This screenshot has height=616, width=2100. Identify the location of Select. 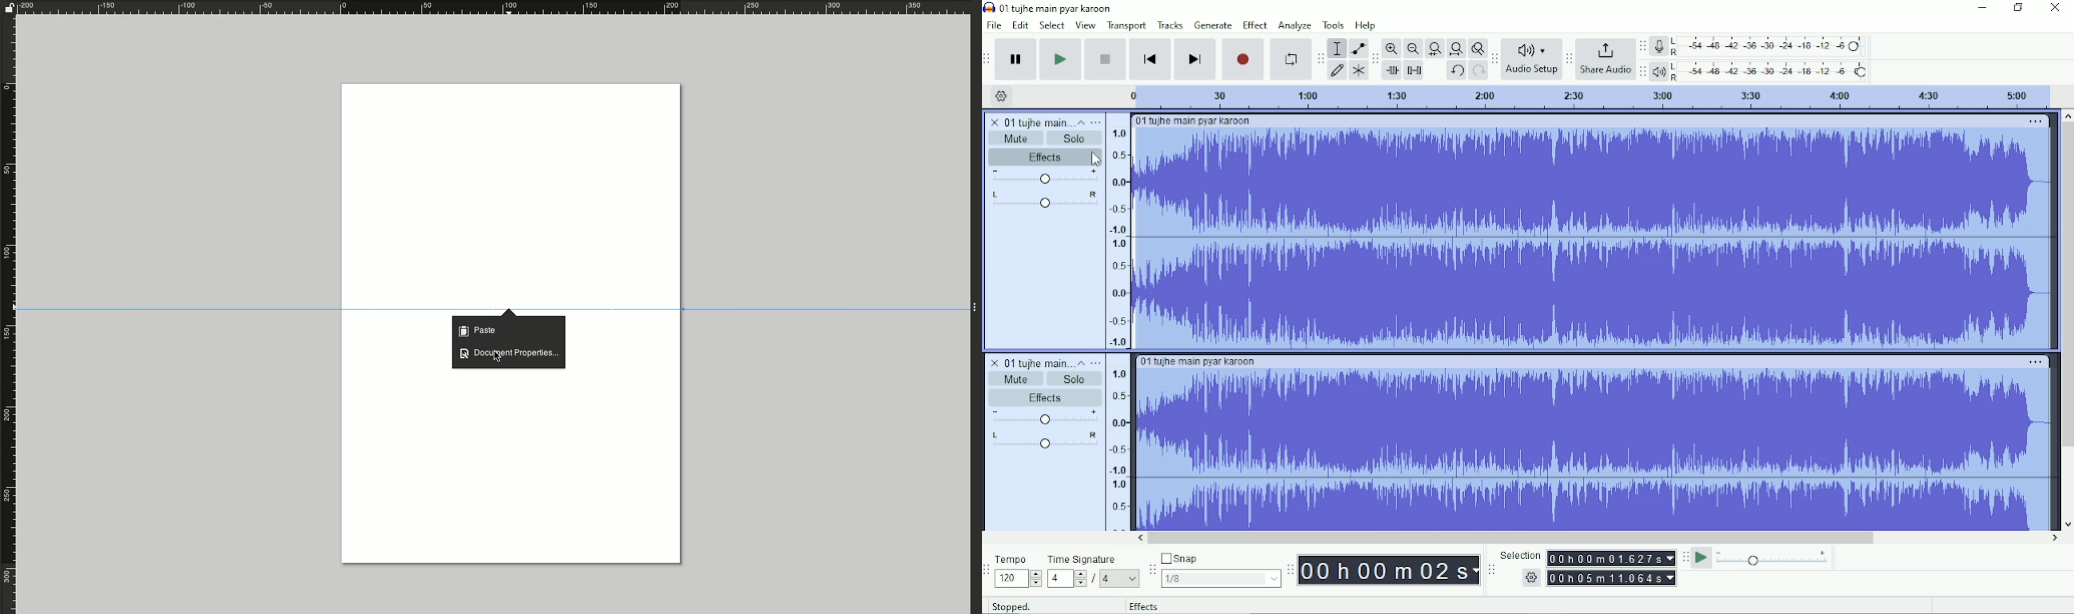
(1053, 25).